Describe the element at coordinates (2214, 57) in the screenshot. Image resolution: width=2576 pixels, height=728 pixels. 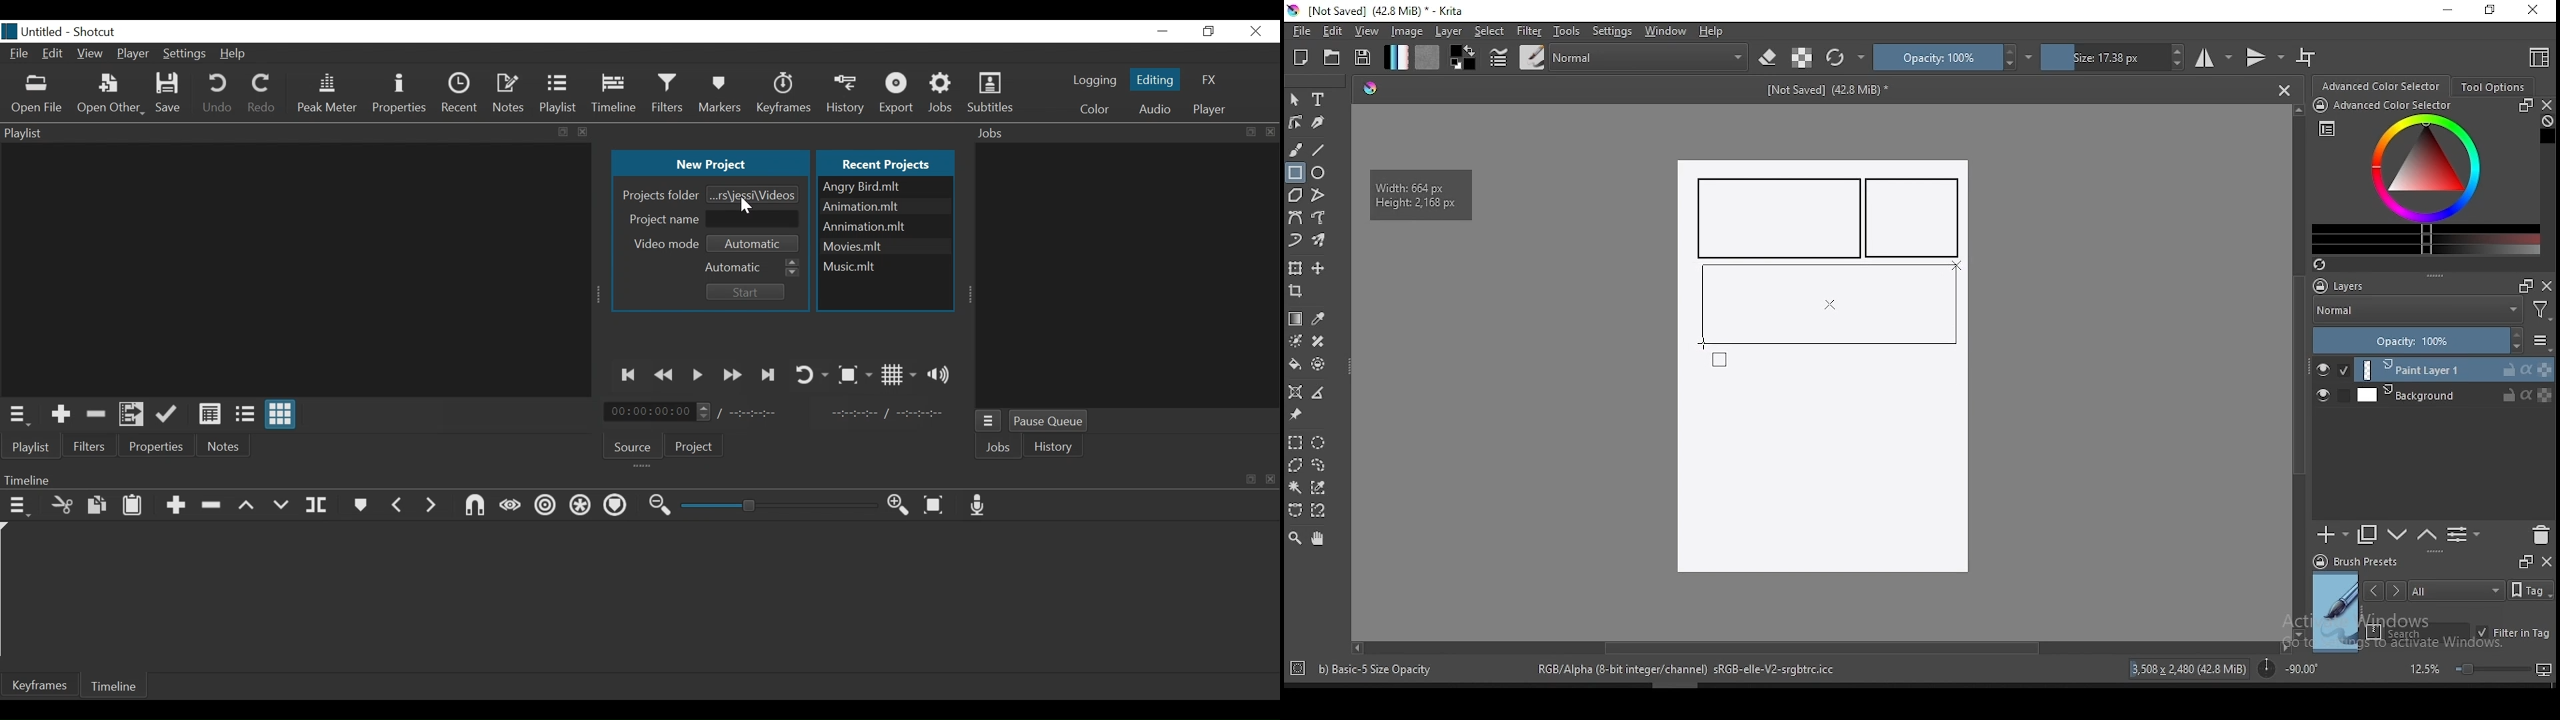
I see `horizontal mirror tool` at that location.